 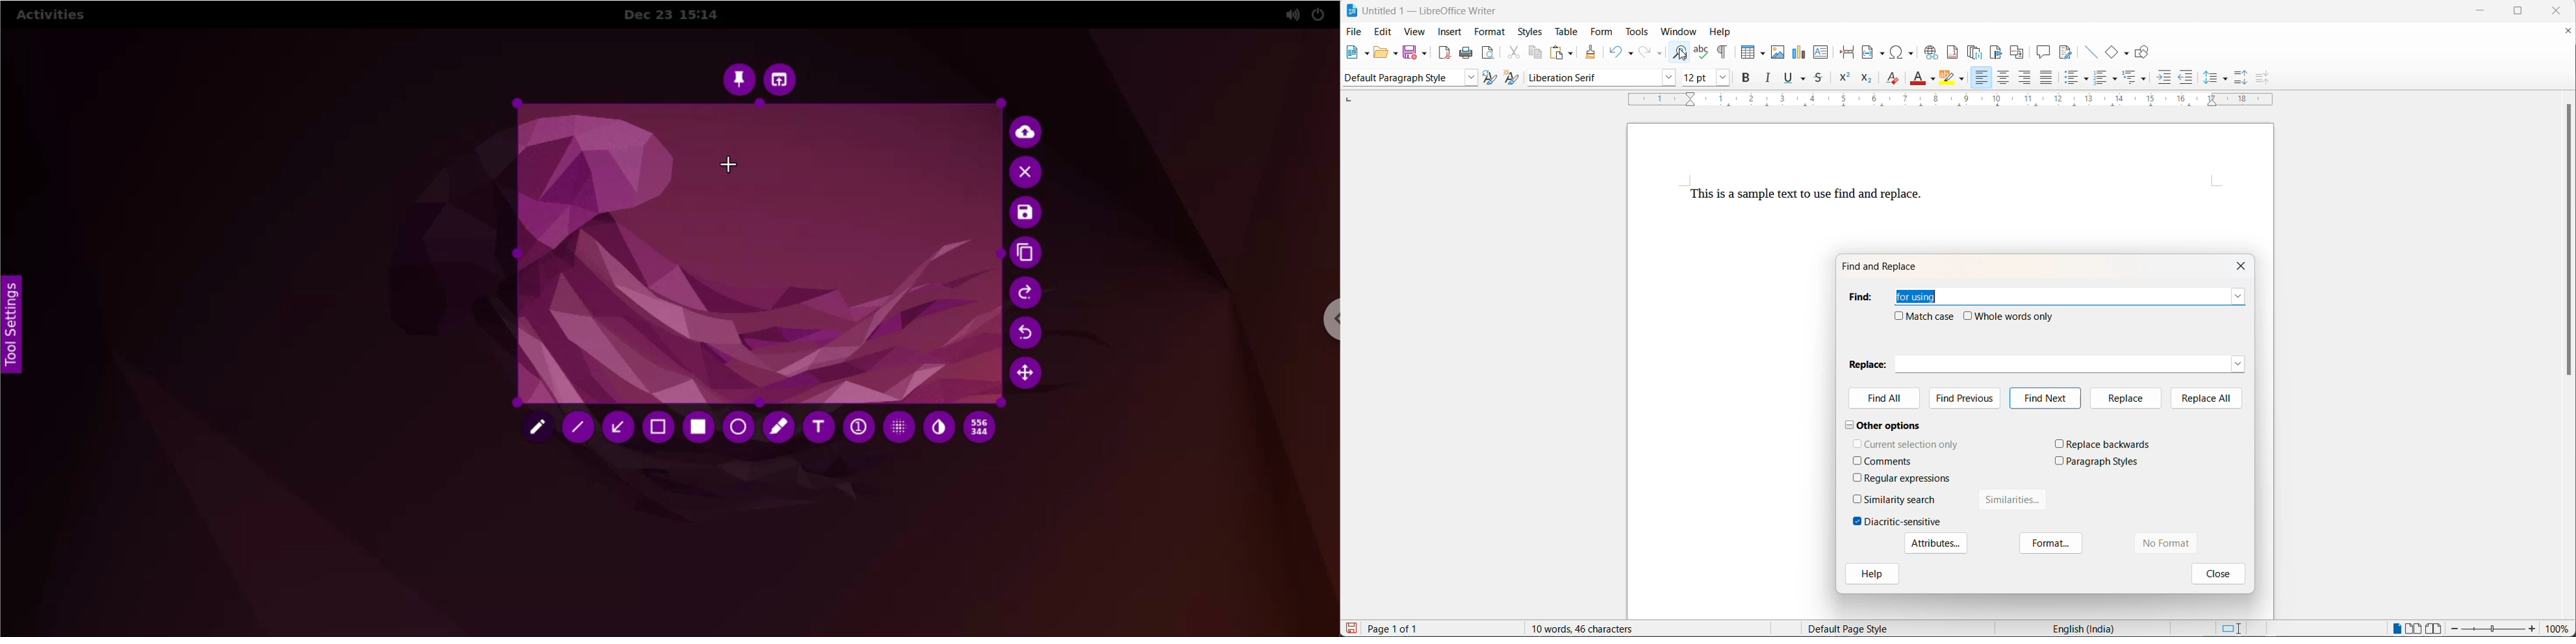 What do you see at coordinates (1726, 48) in the screenshot?
I see `toggle formatting marks` at bounding box center [1726, 48].